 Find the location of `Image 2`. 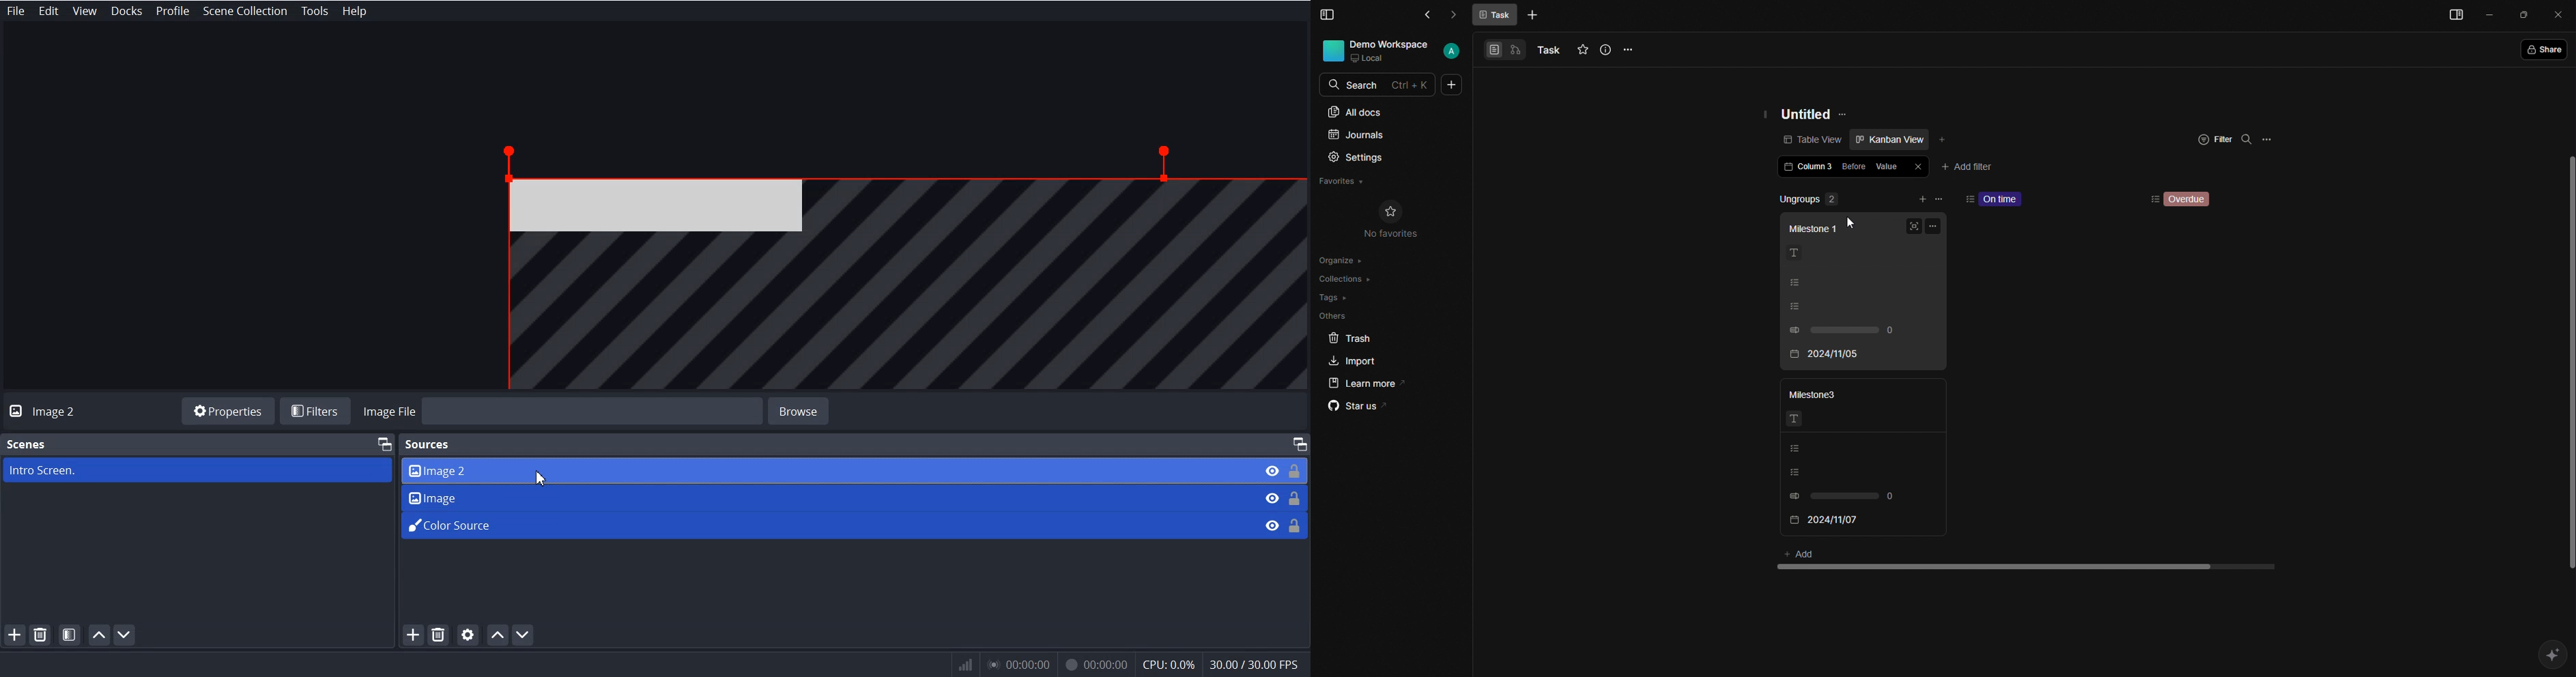

Image 2 is located at coordinates (824, 470).